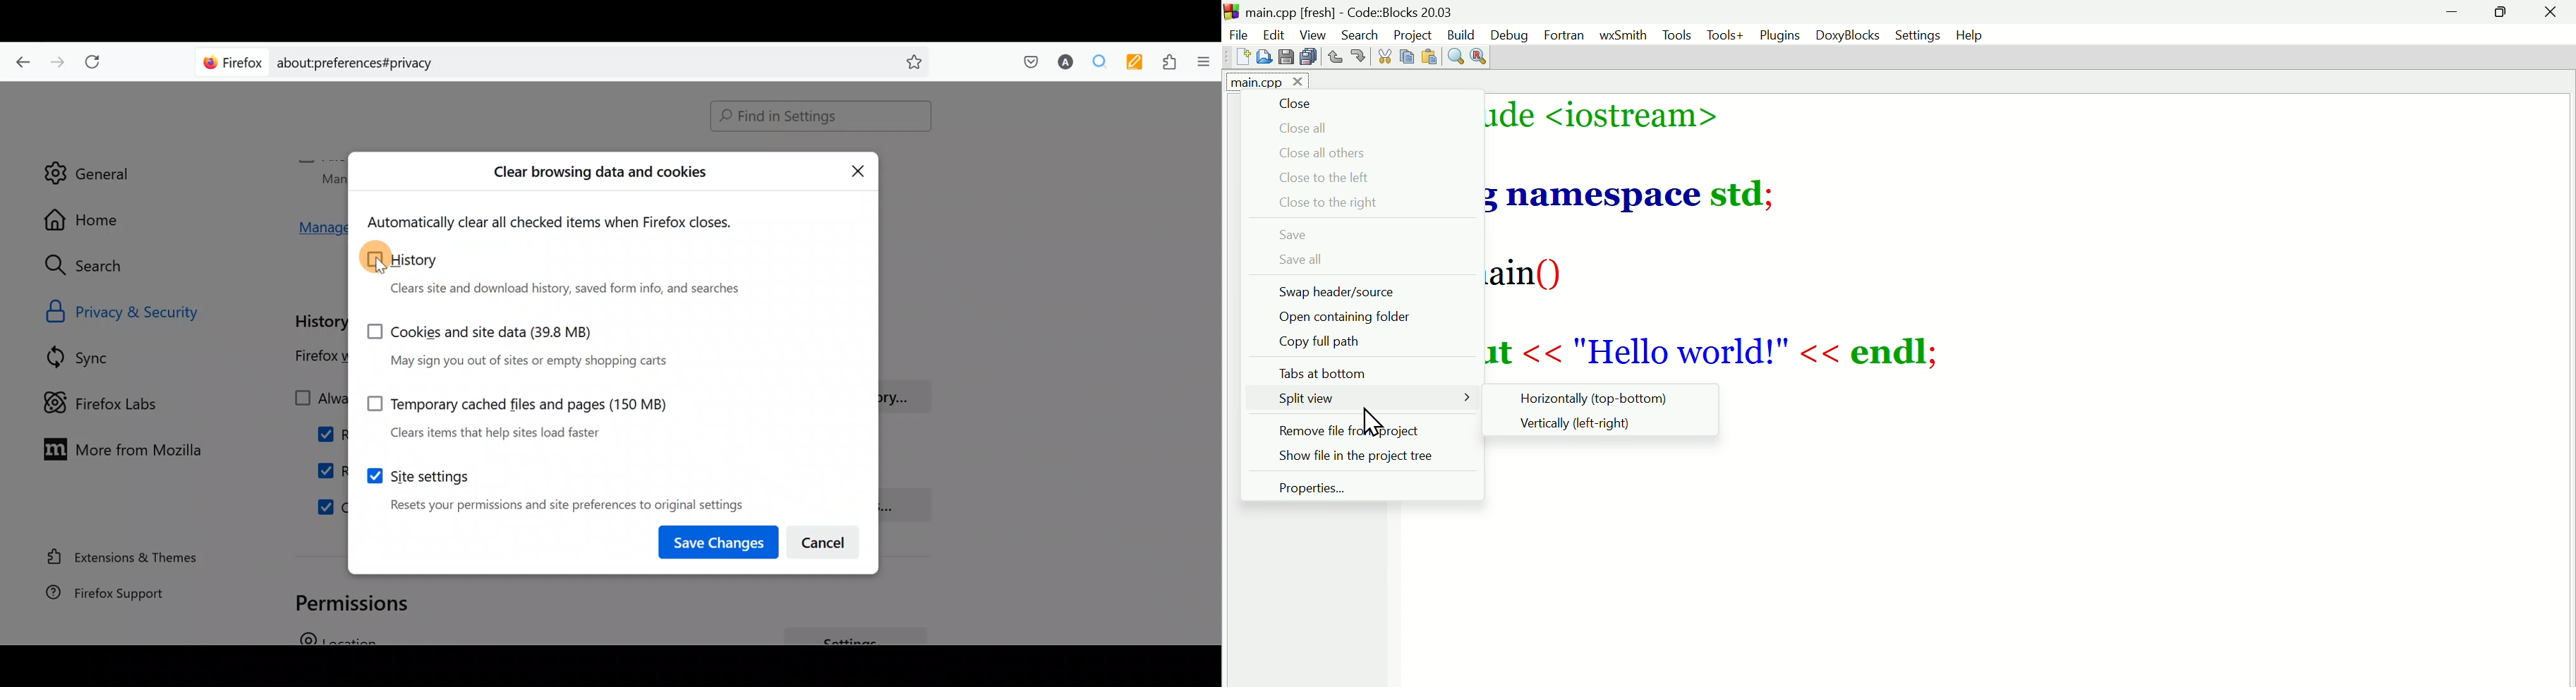 This screenshot has height=700, width=2576. What do you see at coordinates (553, 485) in the screenshot?
I see `Site settings` at bounding box center [553, 485].